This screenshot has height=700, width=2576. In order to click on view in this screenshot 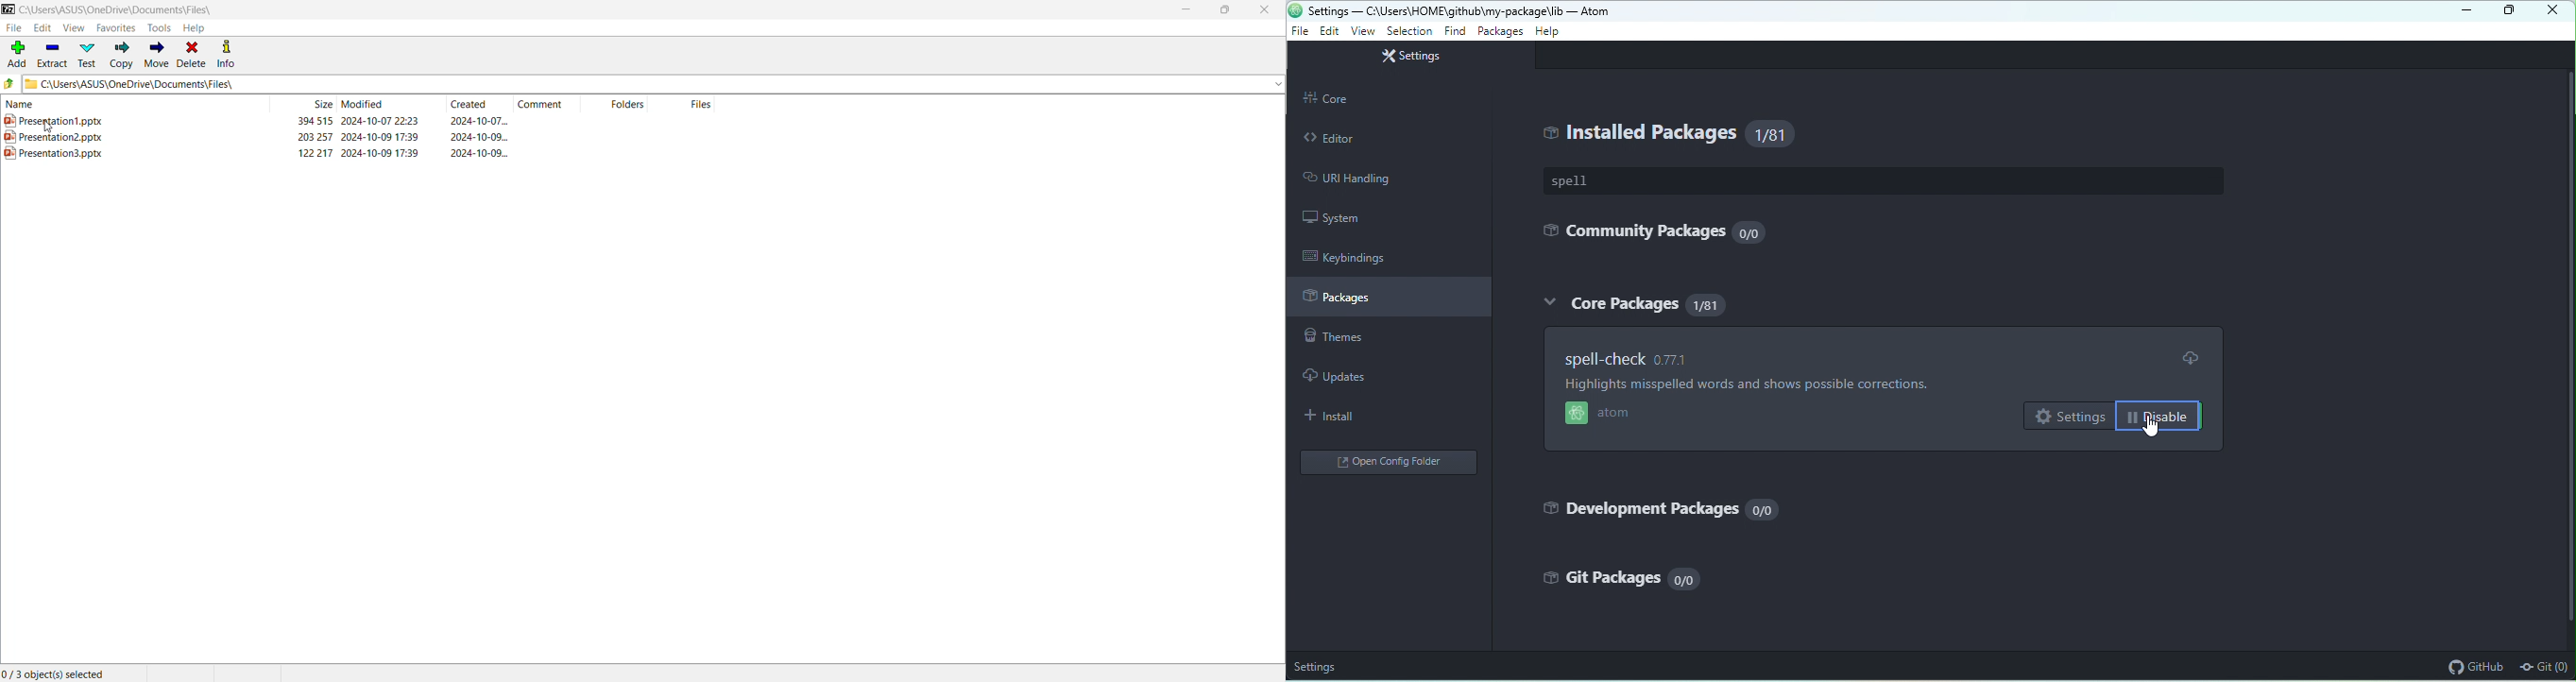, I will do `click(1360, 31)`.